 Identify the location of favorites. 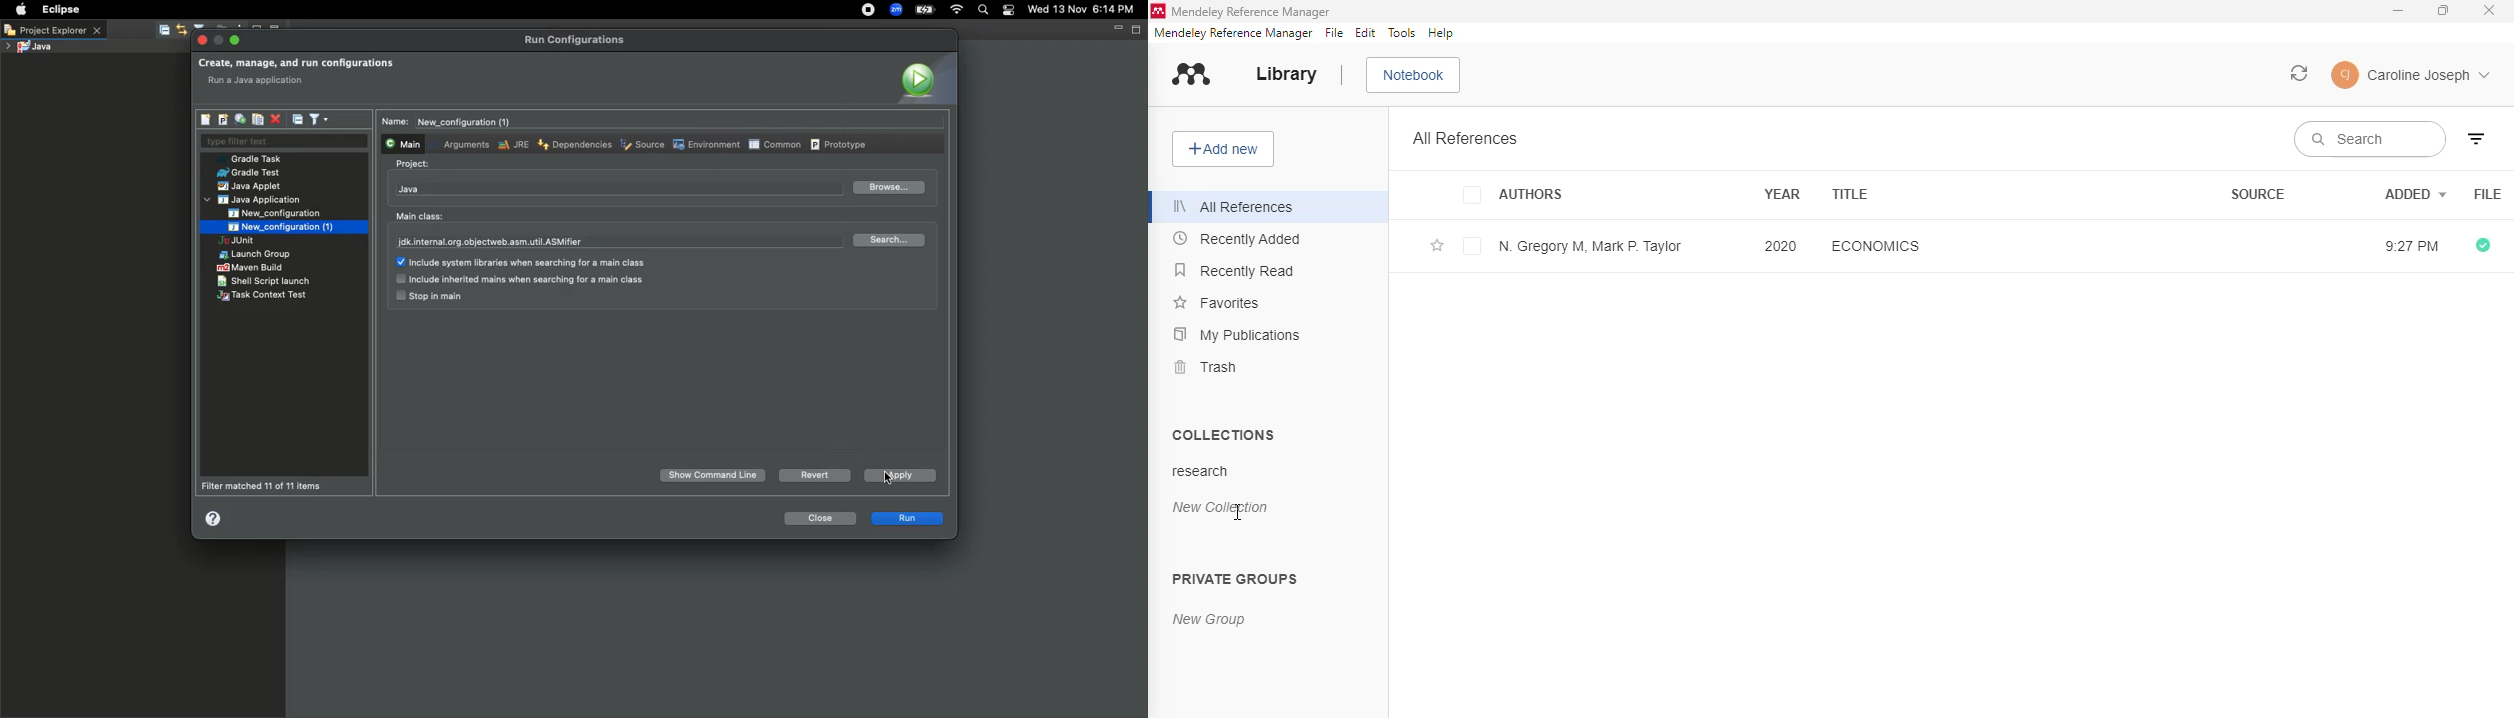
(1216, 302).